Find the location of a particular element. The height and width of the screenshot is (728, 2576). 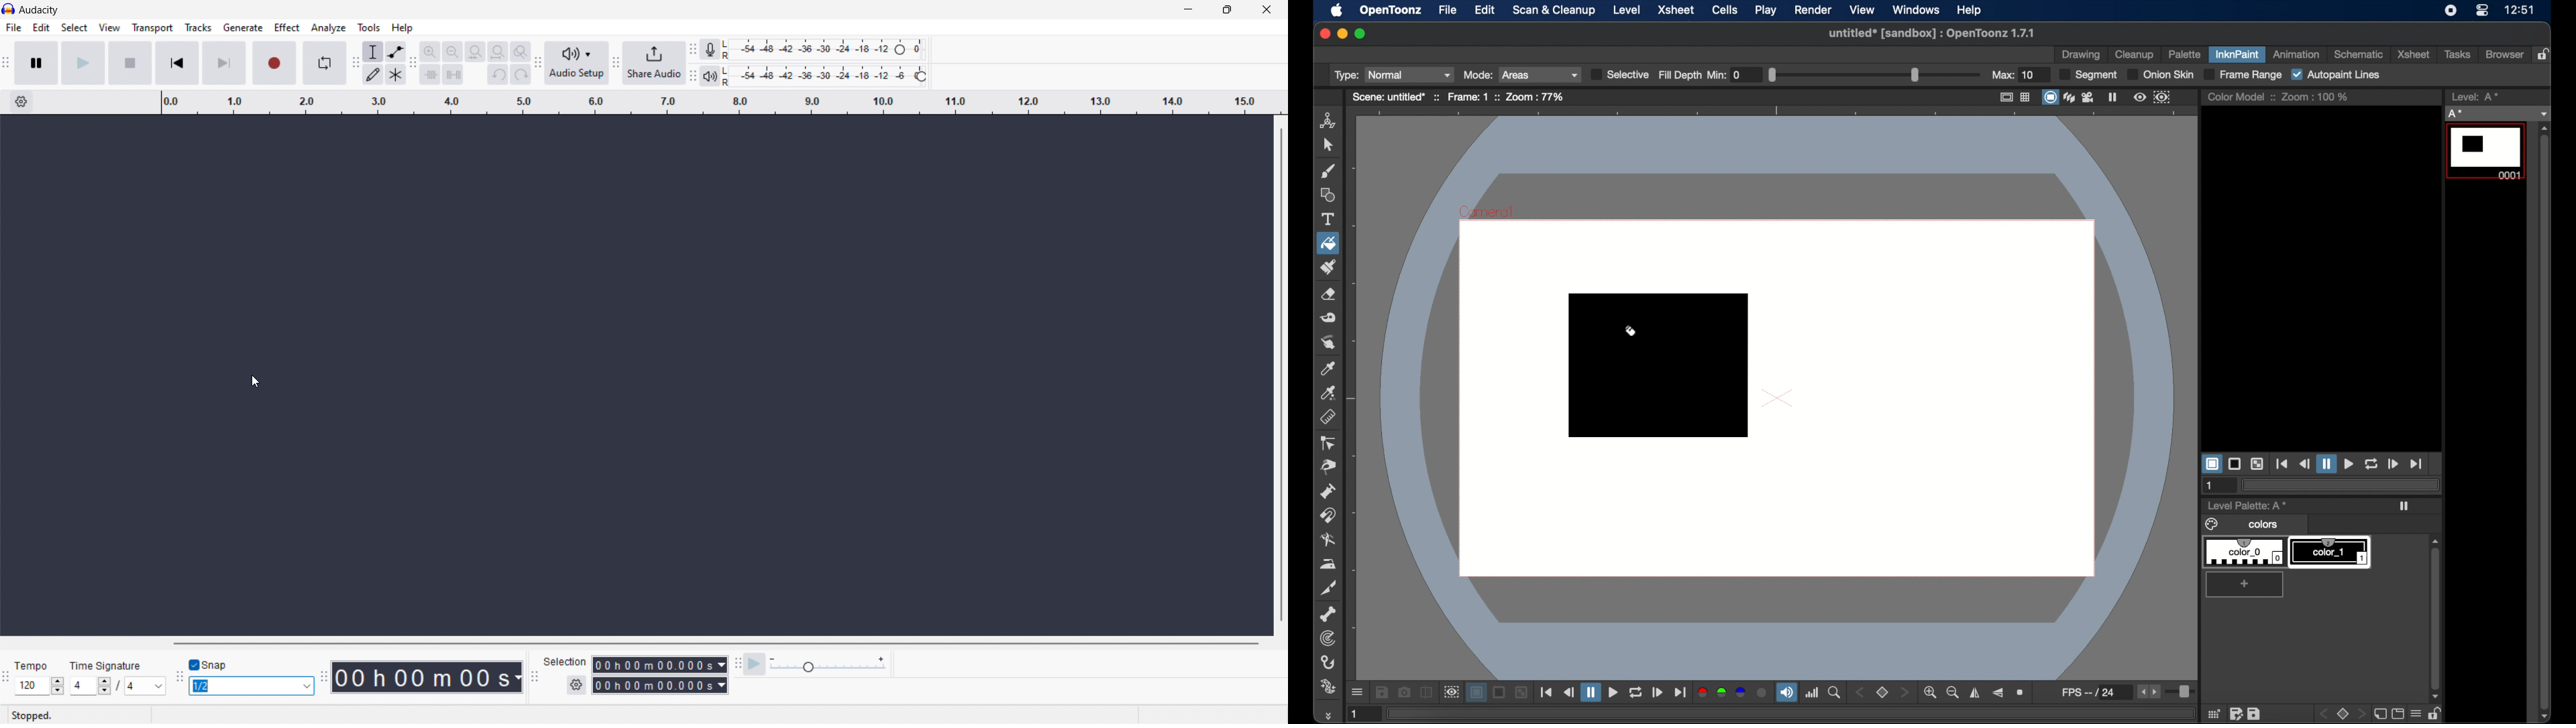

minimize is located at coordinates (1186, 10).